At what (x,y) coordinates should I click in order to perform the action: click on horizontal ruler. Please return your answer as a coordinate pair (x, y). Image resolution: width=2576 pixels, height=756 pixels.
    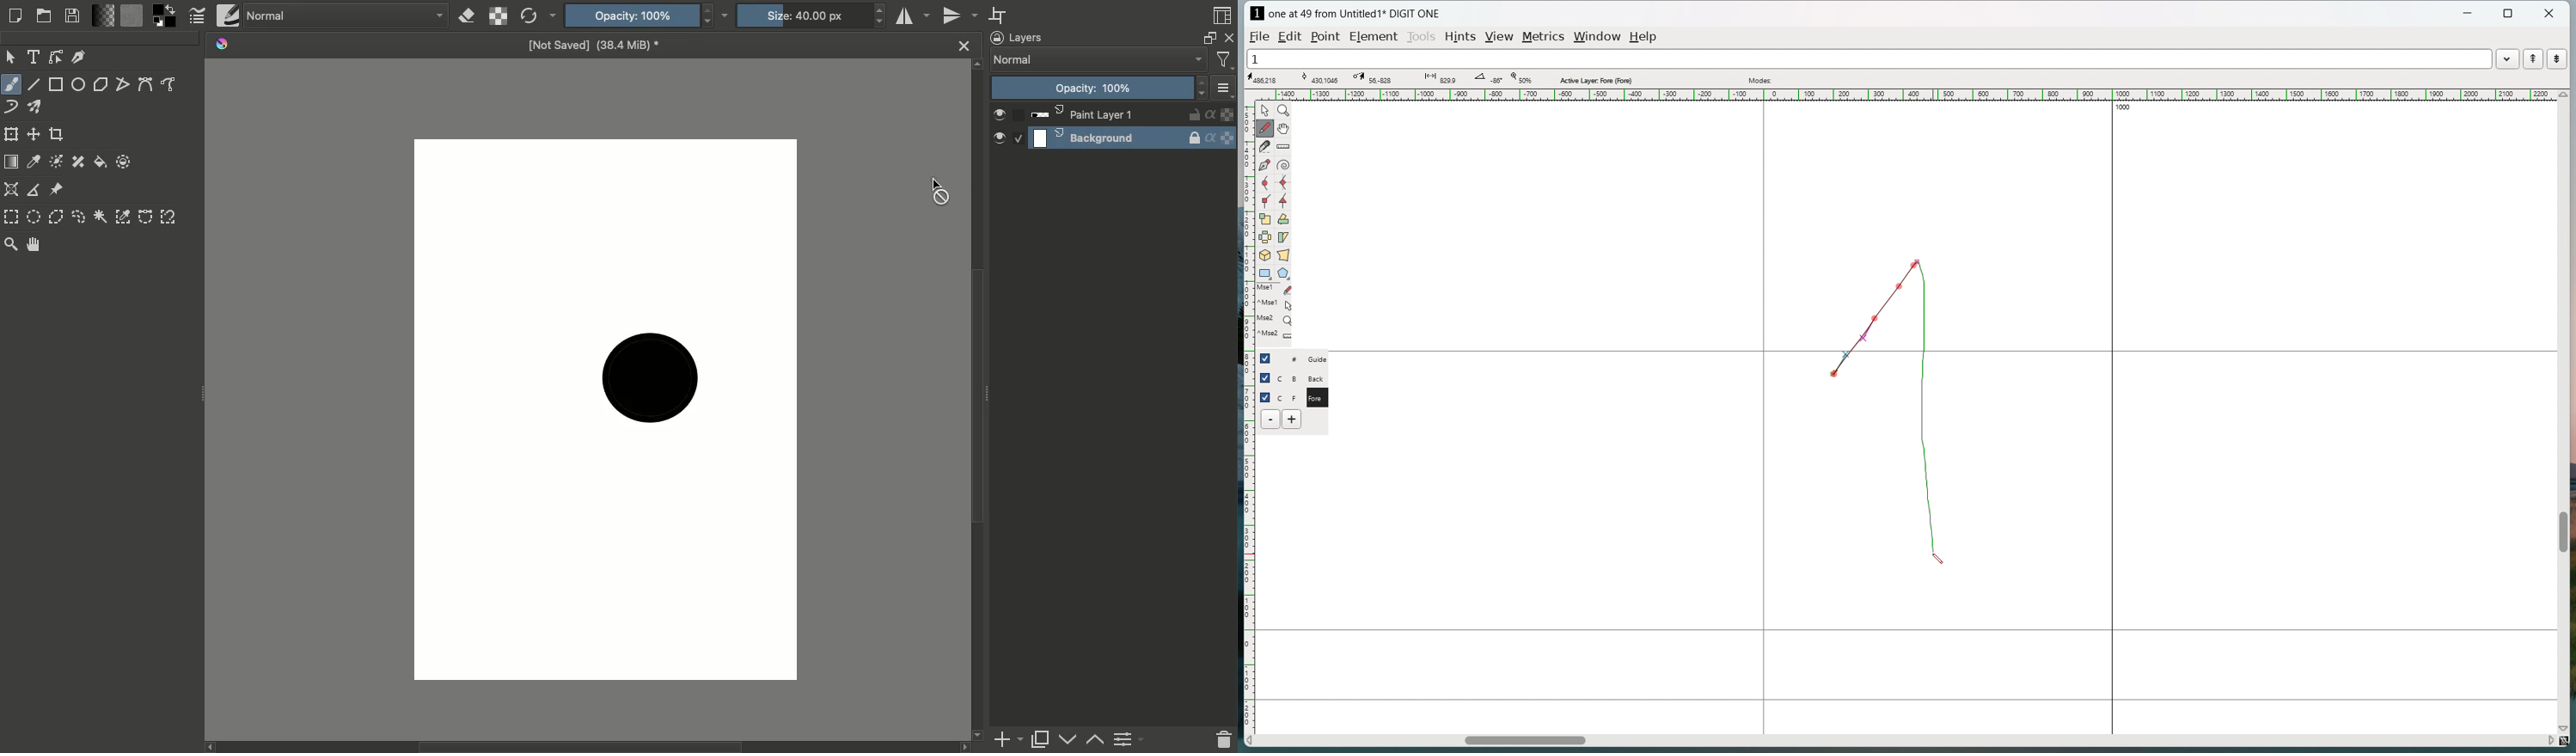
    Looking at the image, I should click on (1904, 95).